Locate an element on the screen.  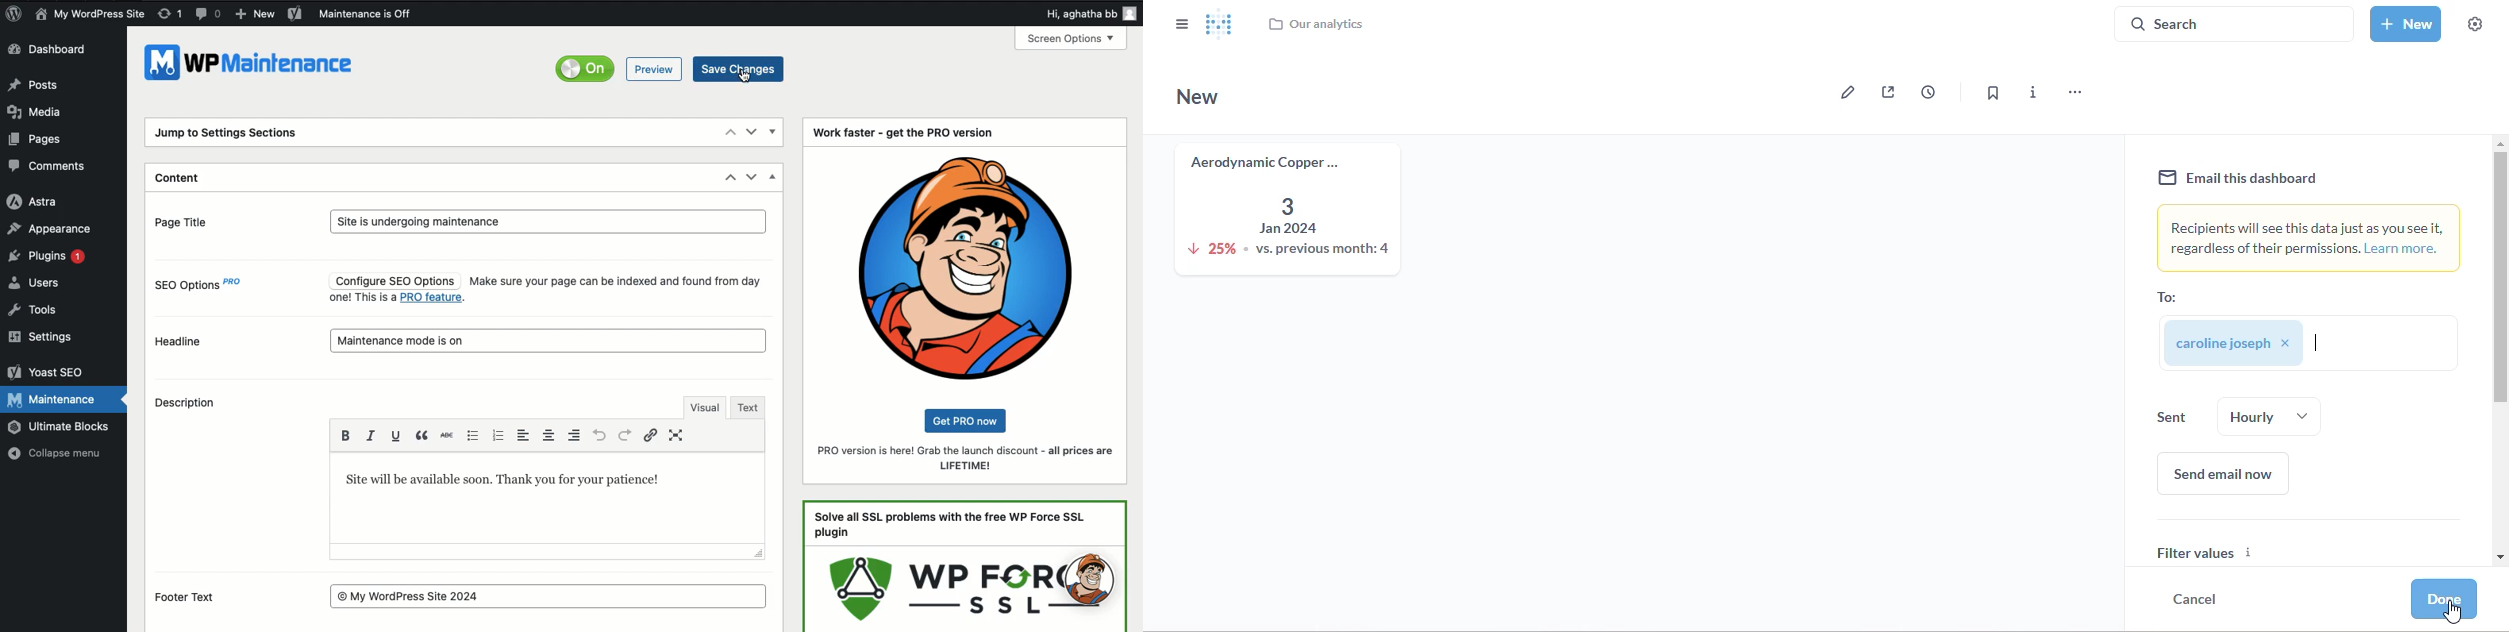
Content is located at coordinates (181, 179).